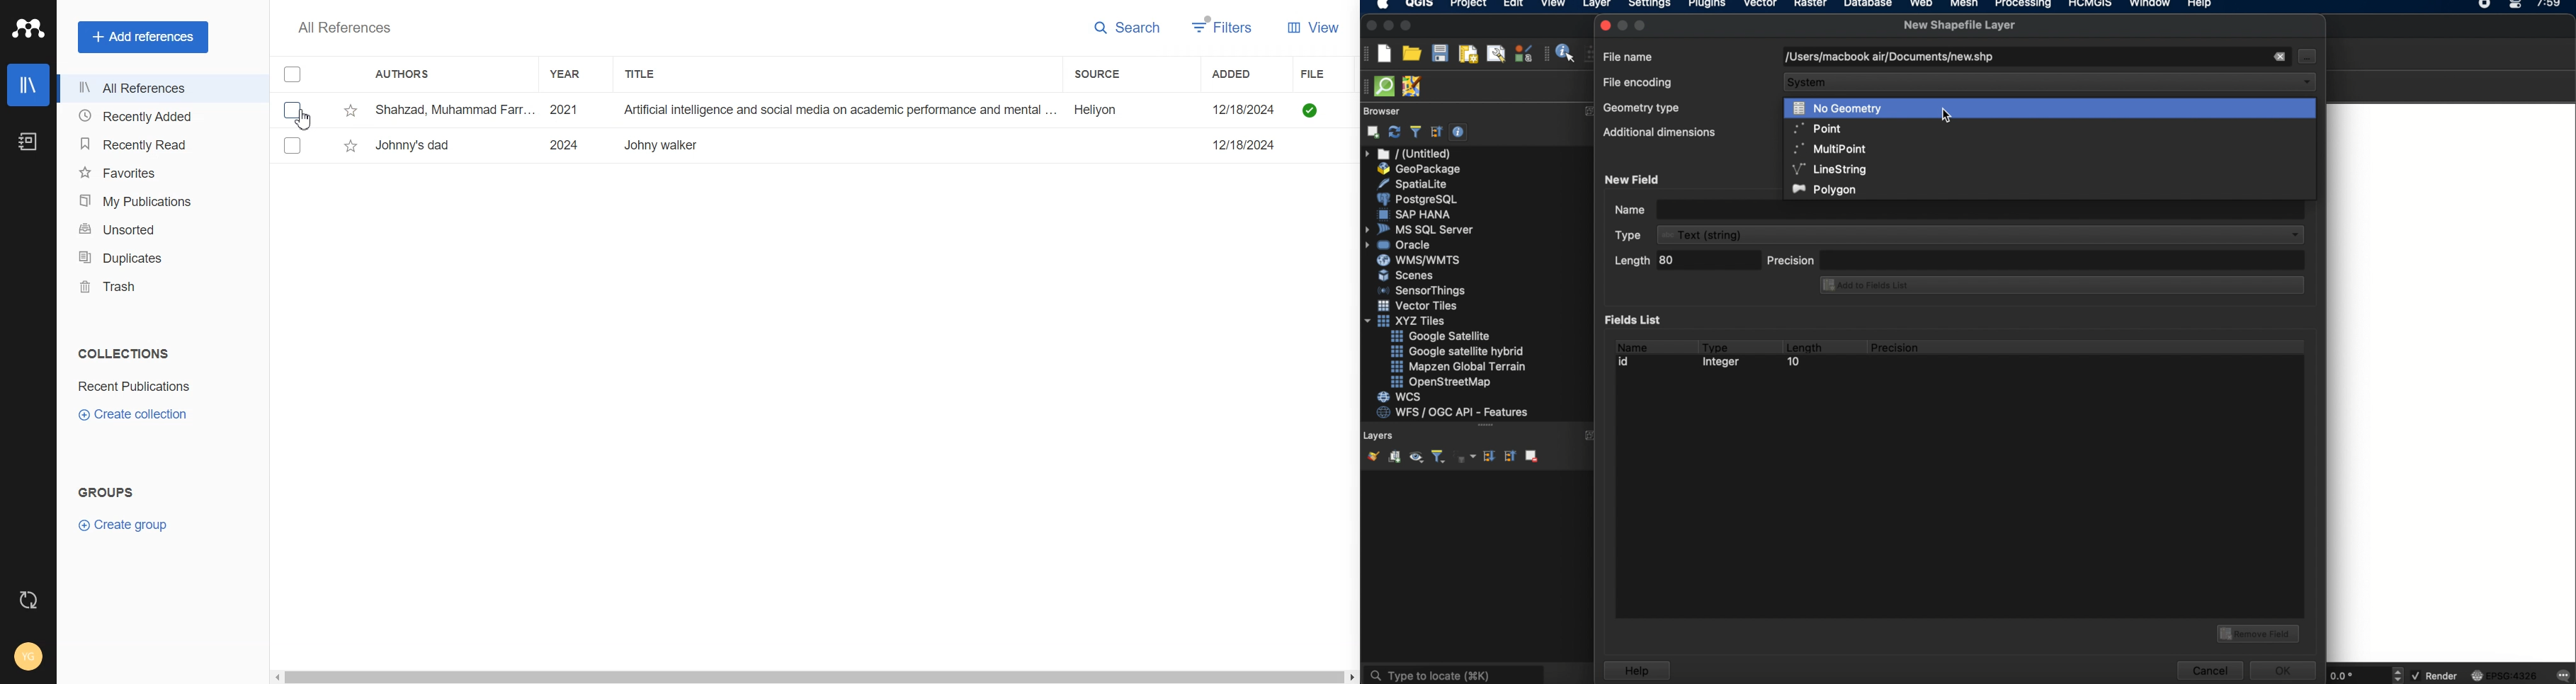 This screenshot has width=2576, height=700. I want to click on mapzen global terrain, so click(1459, 367).